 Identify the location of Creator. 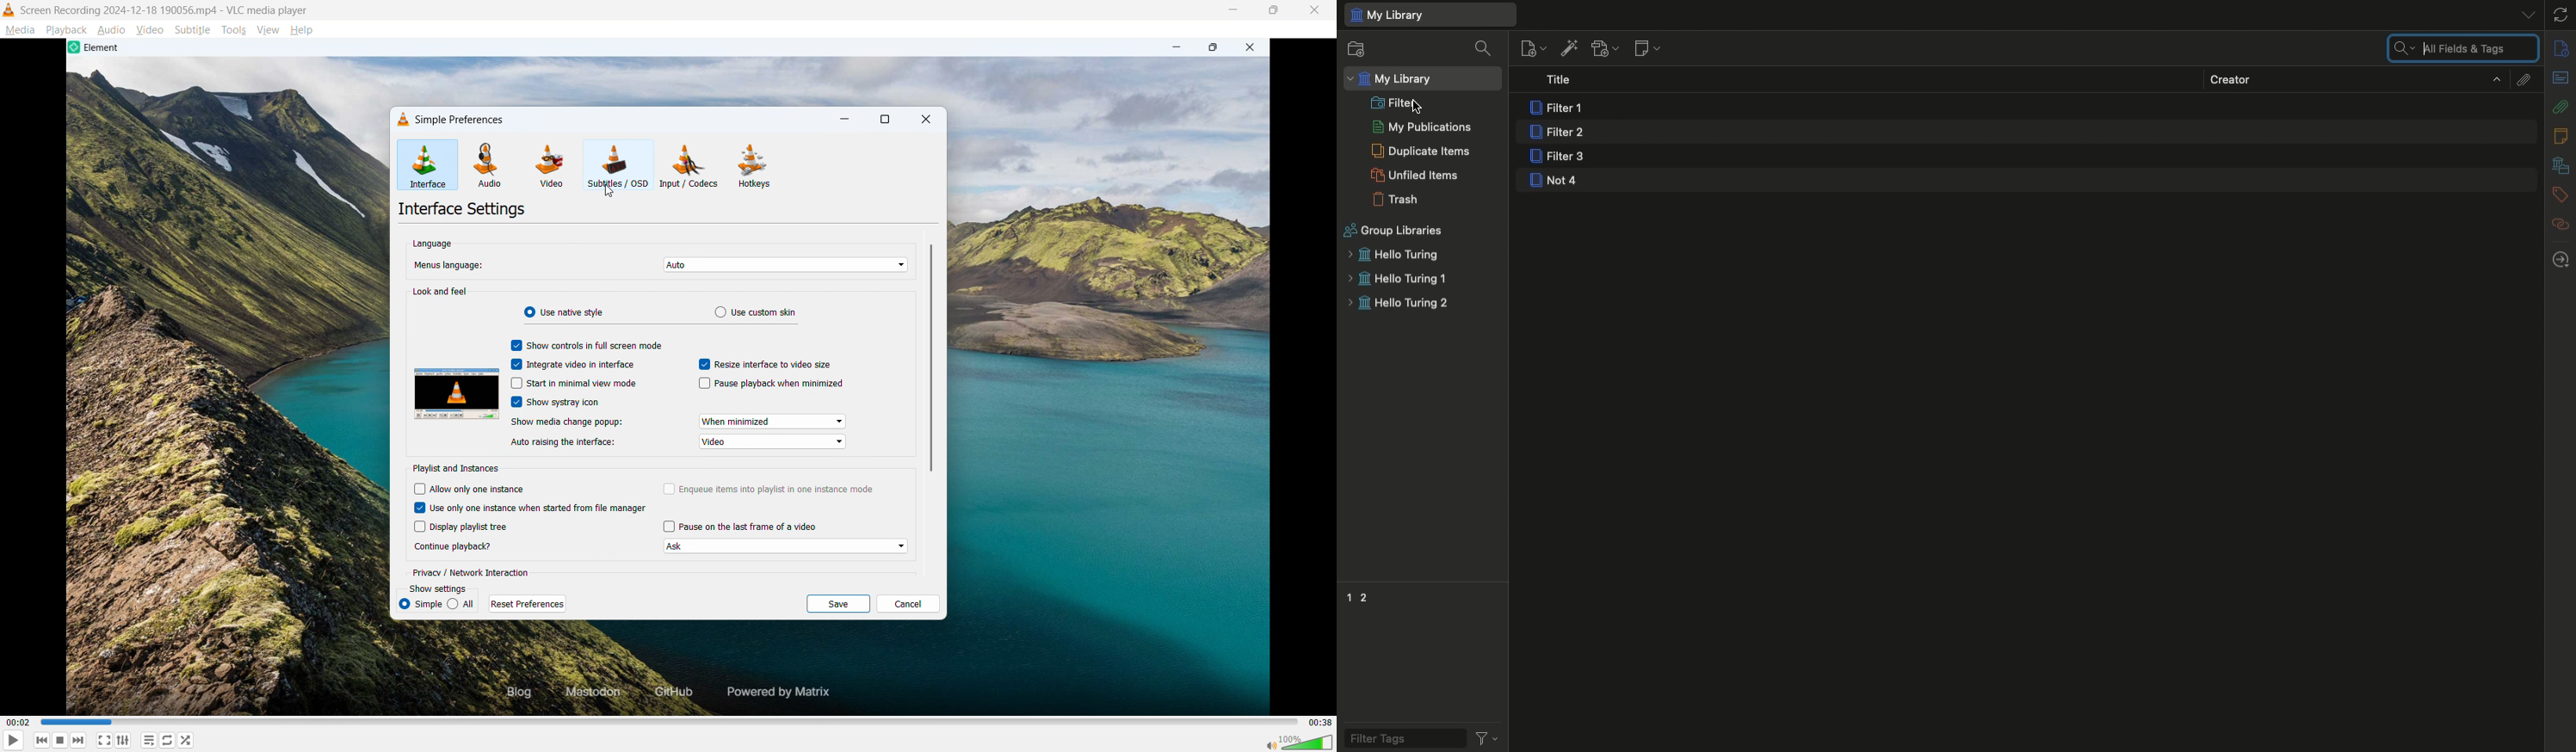
(2355, 78).